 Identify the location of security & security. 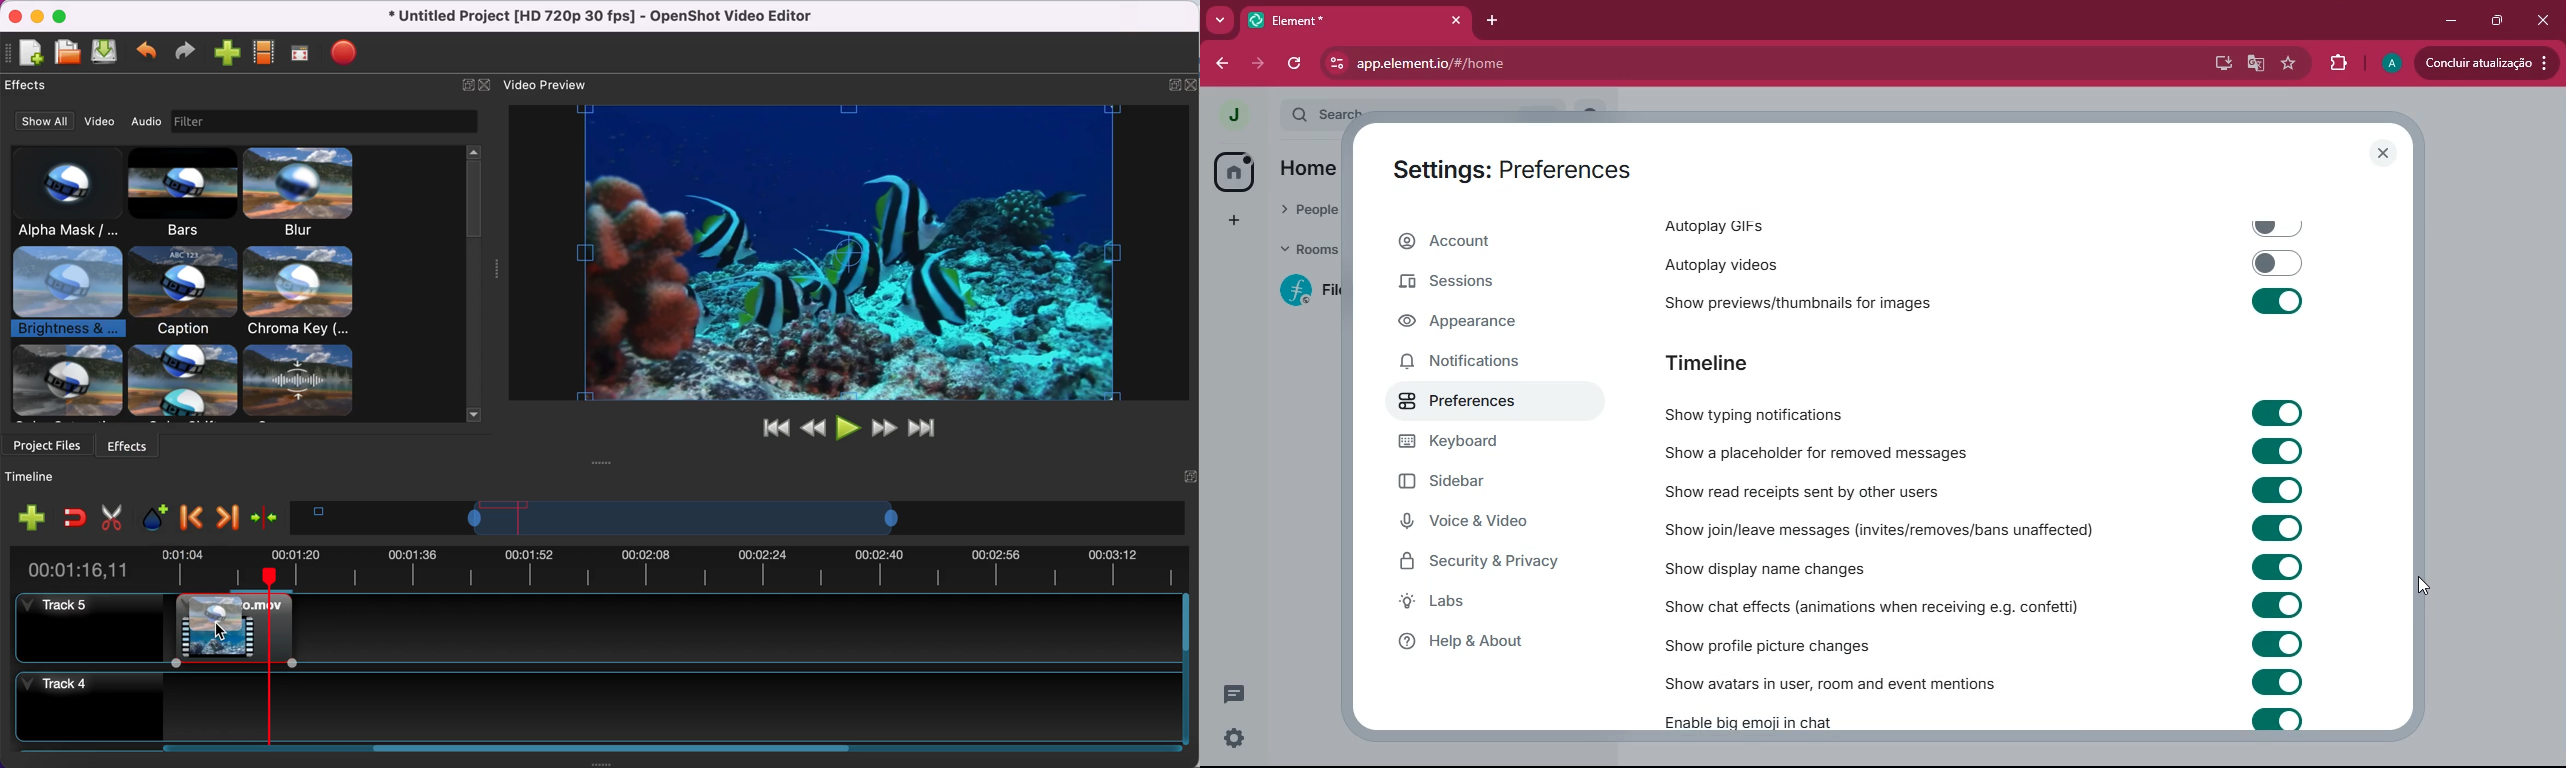
(1501, 560).